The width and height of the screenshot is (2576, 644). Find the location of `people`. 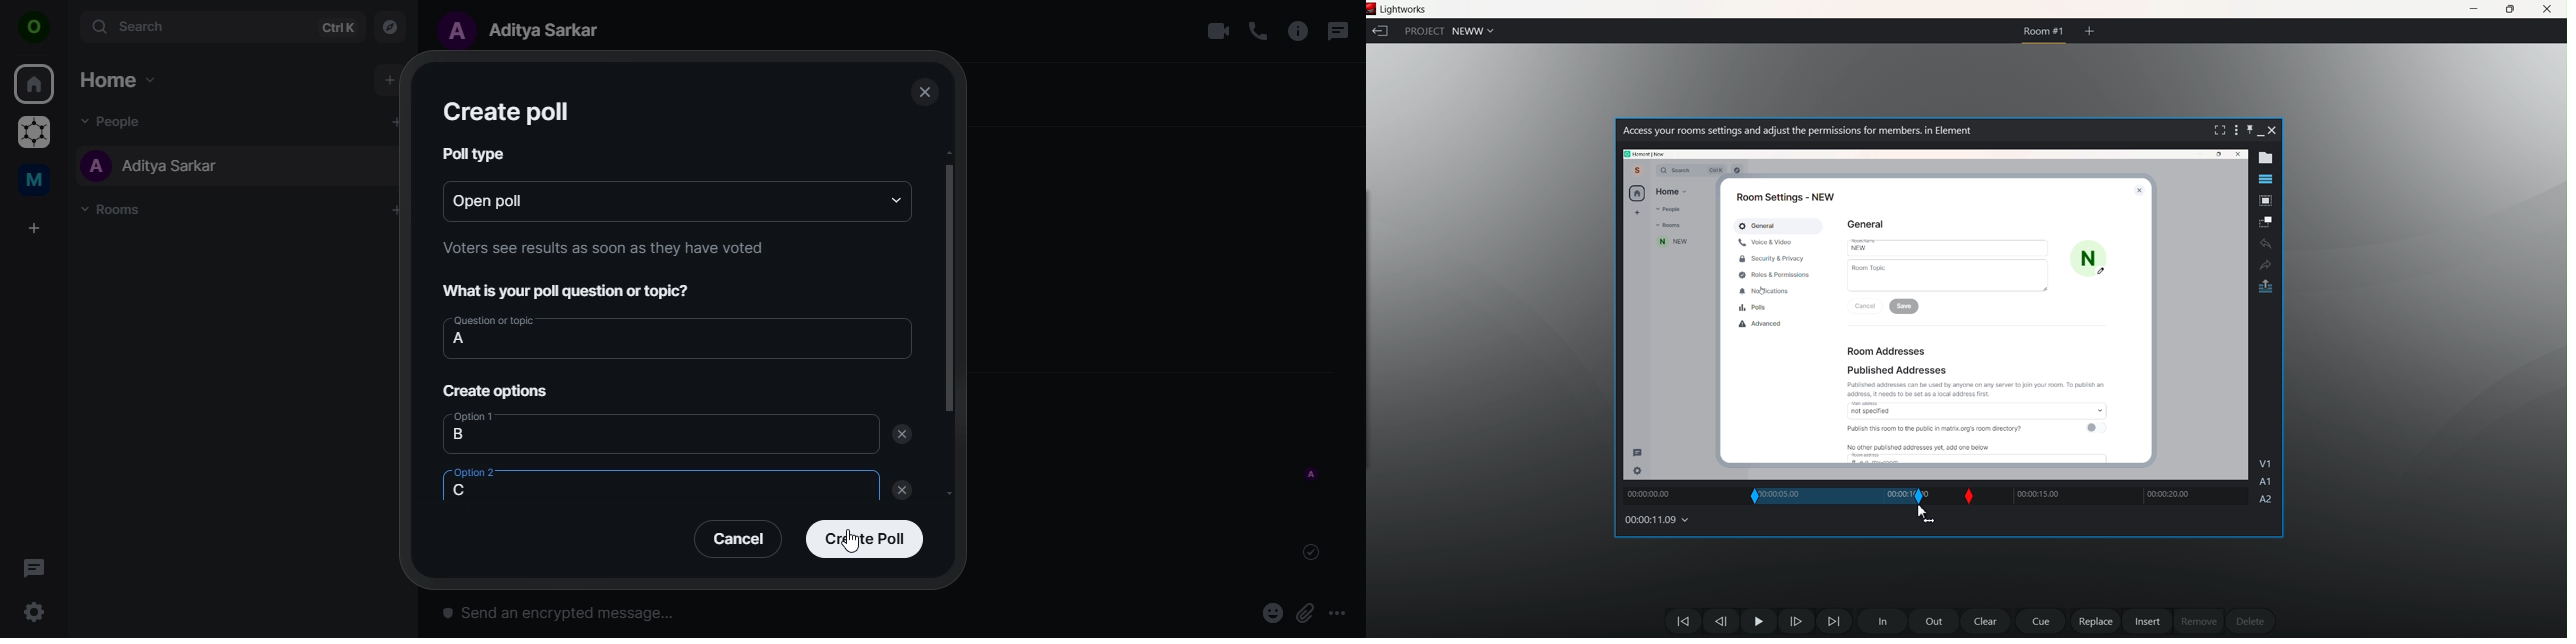

people is located at coordinates (118, 120).